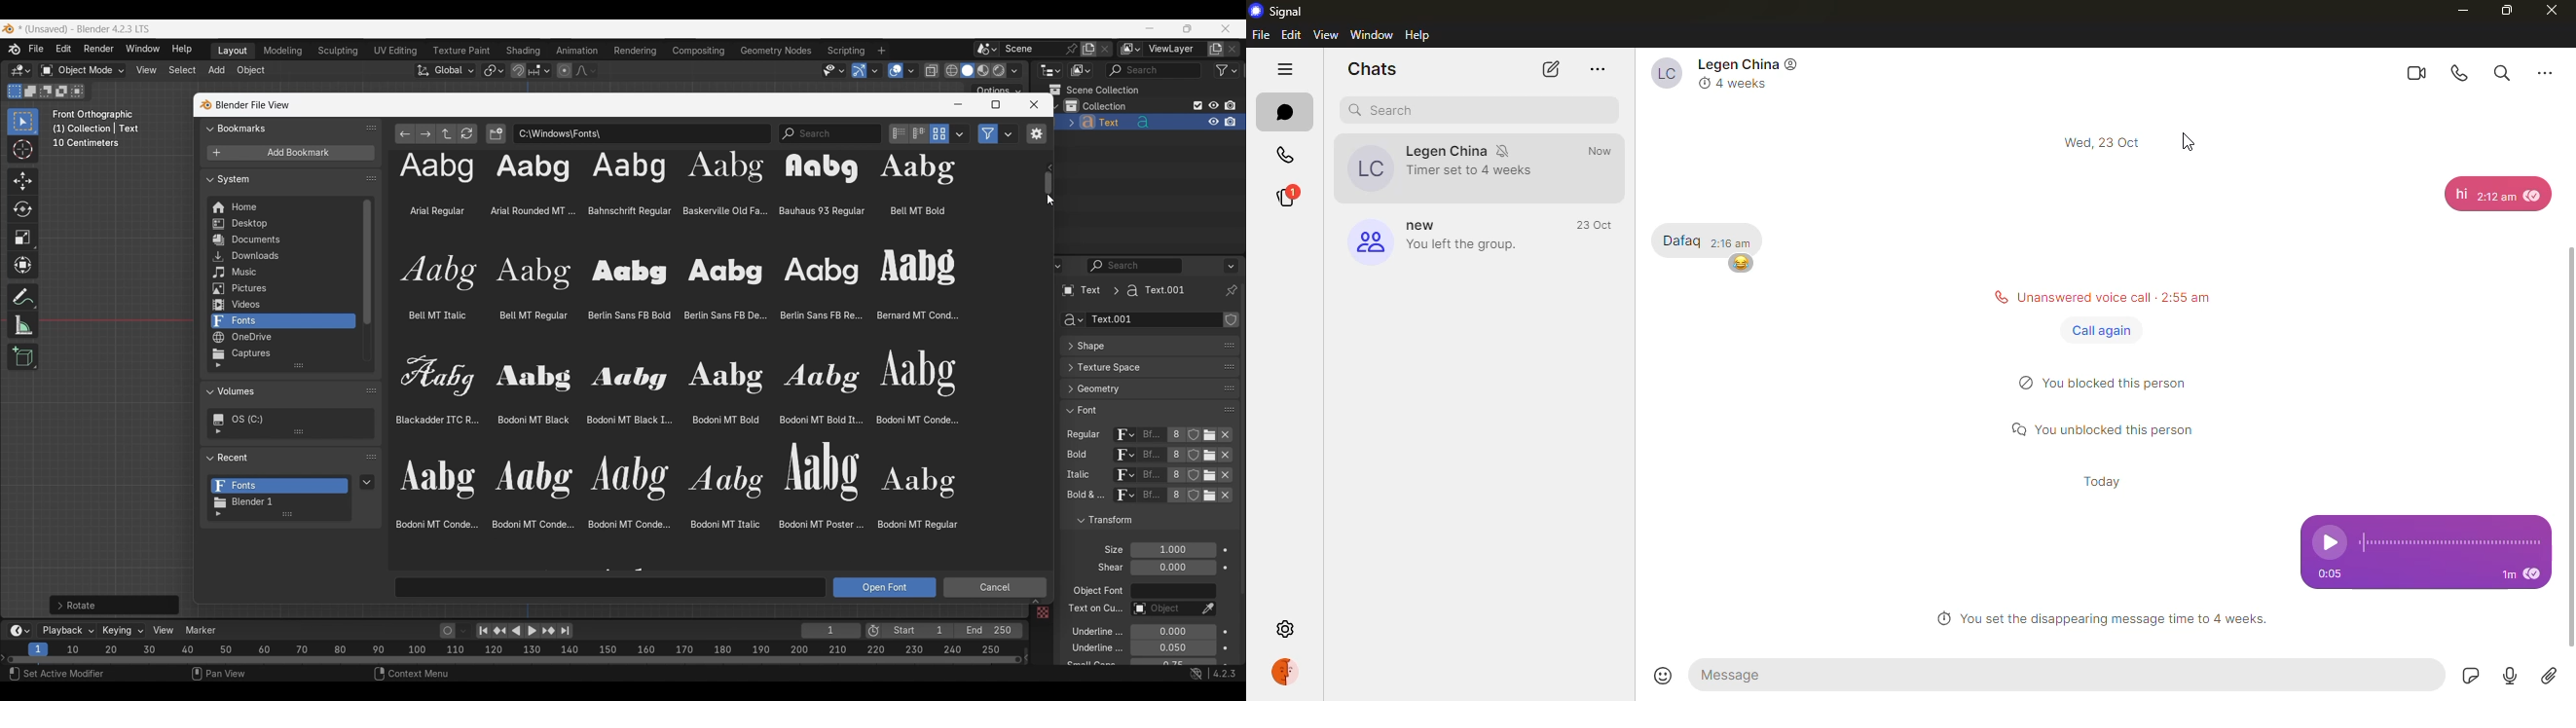 Image resolution: width=2576 pixels, height=728 pixels. I want to click on cursor, so click(2187, 142).